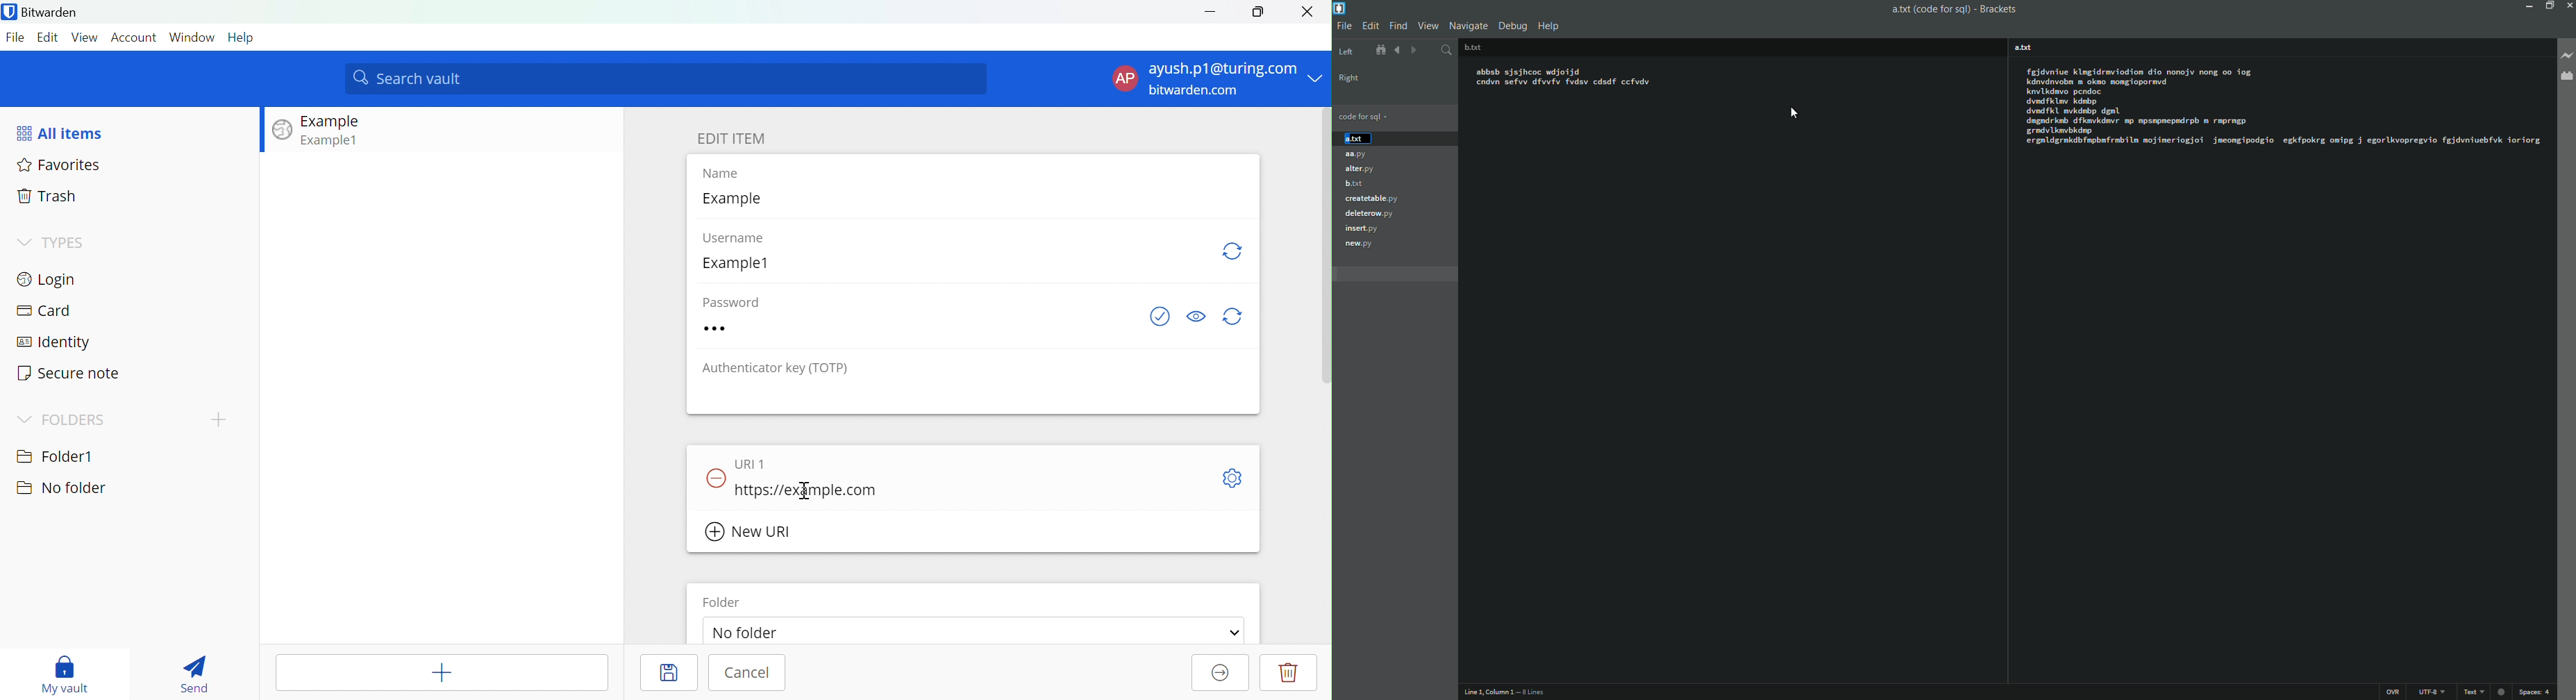 Image resolution: width=2576 pixels, height=700 pixels. What do you see at coordinates (1515, 26) in the screenshot?
I see `Debug menu` at bounding box center [1515, 26].